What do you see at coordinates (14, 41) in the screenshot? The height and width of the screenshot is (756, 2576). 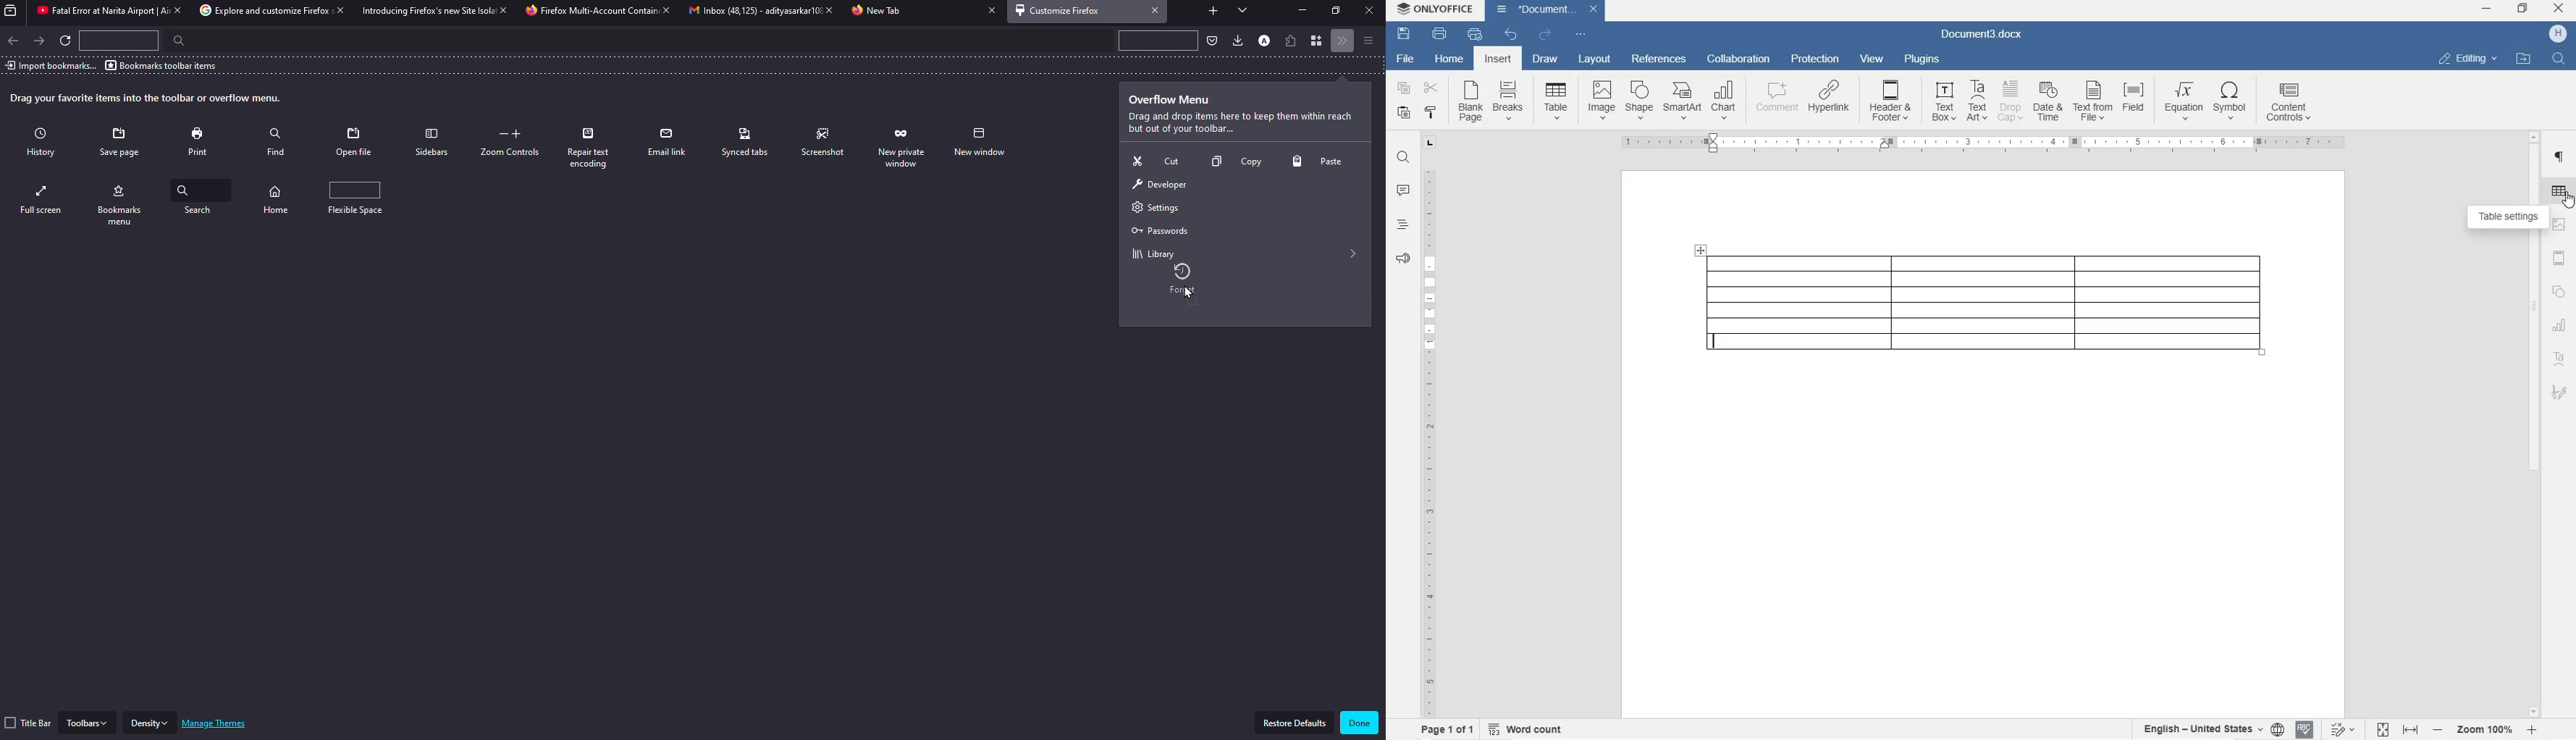 I see `back` at bounding box center [14, 41].